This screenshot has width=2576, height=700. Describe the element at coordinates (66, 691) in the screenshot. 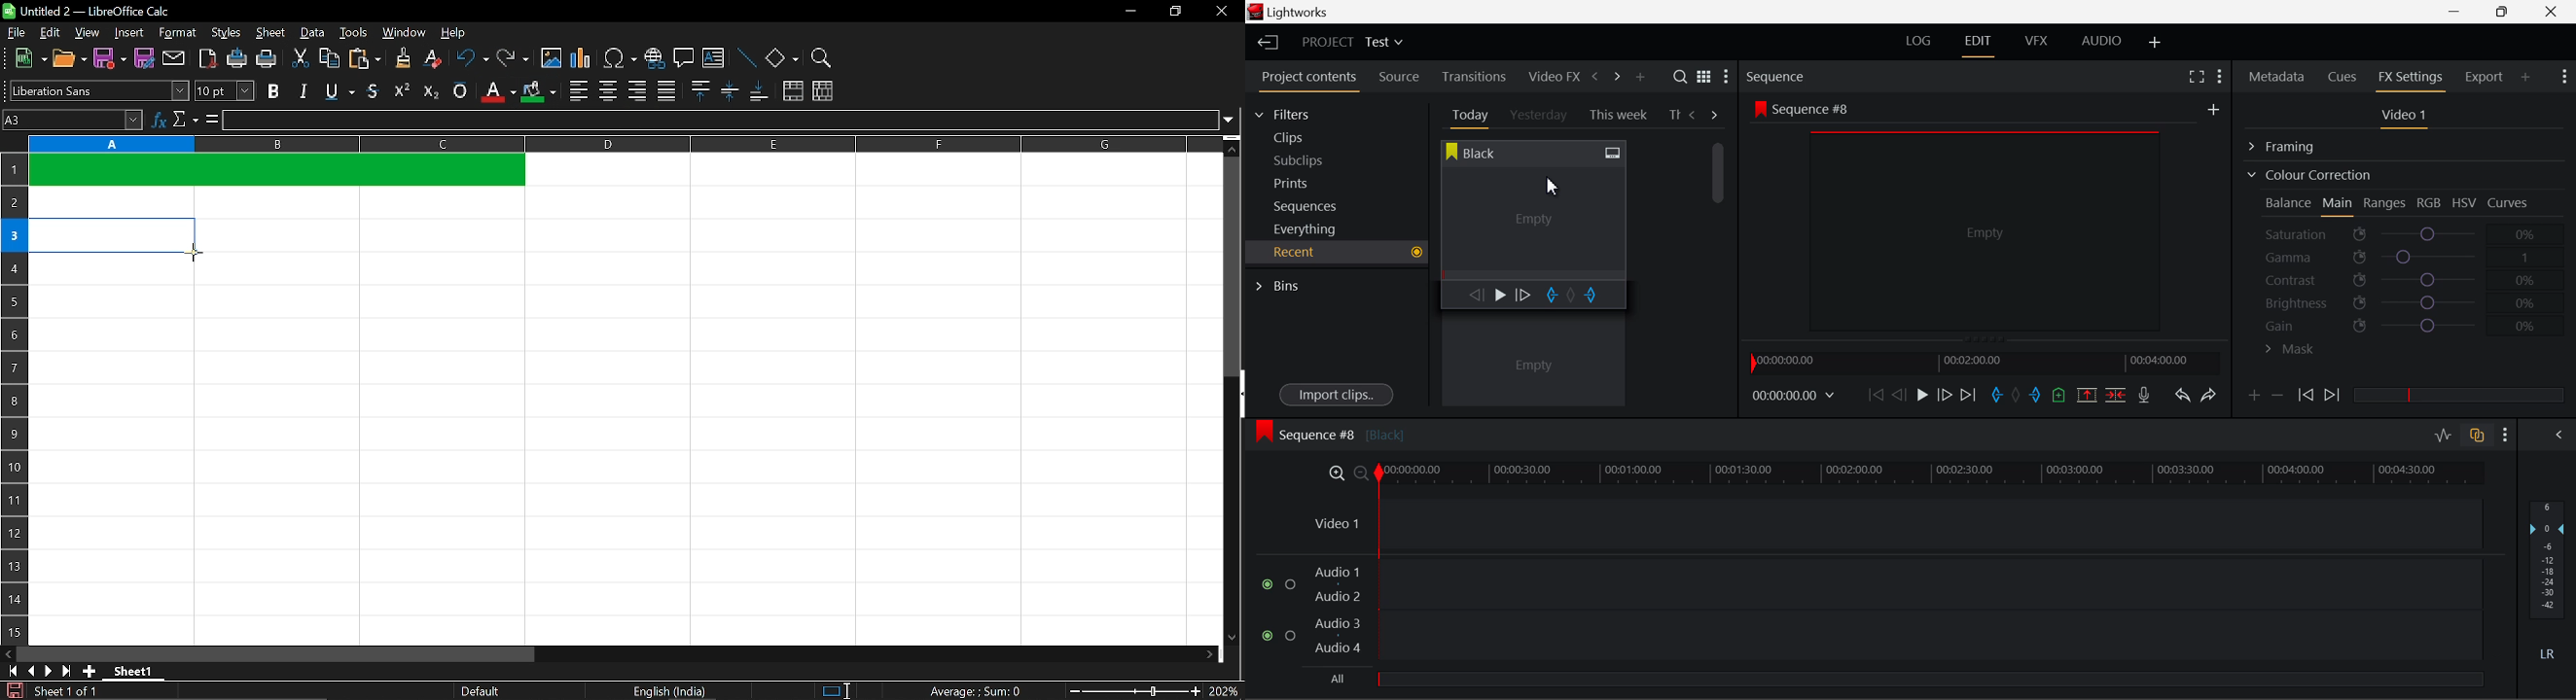

I see `Sheet 1 of 1` at that location.